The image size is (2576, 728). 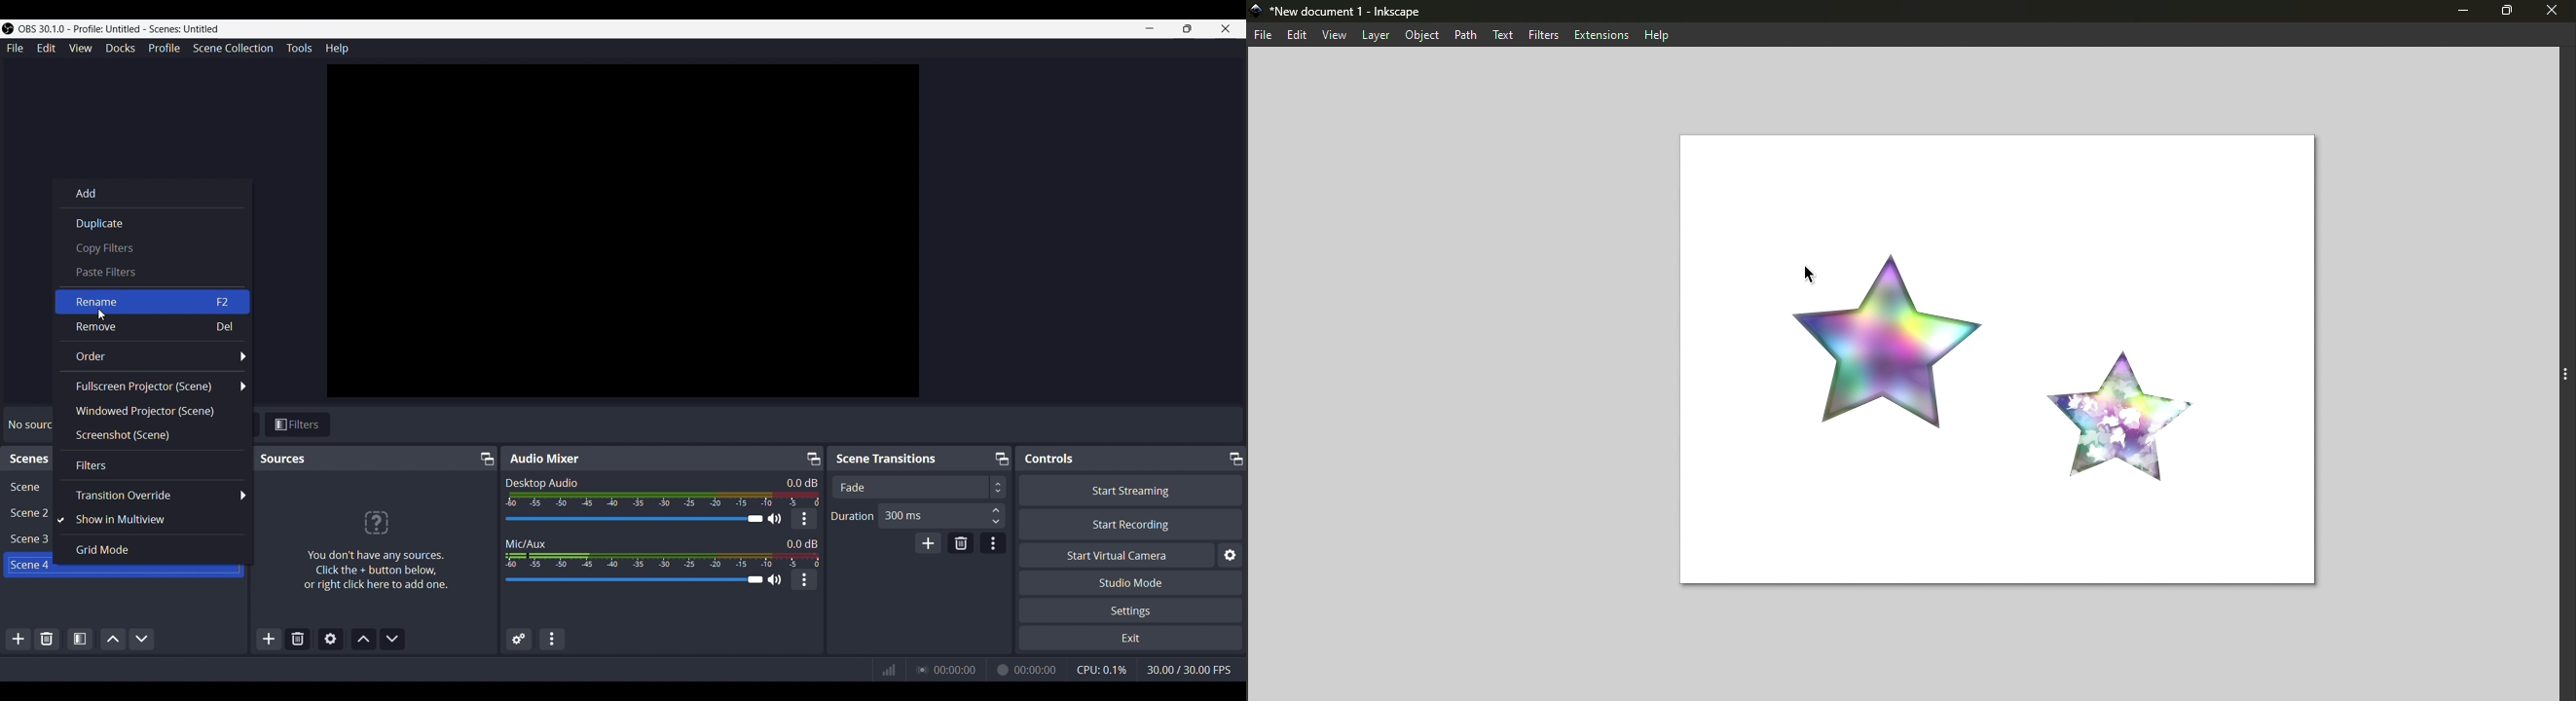 I want to click on scenes, so click(x=31, y=460).